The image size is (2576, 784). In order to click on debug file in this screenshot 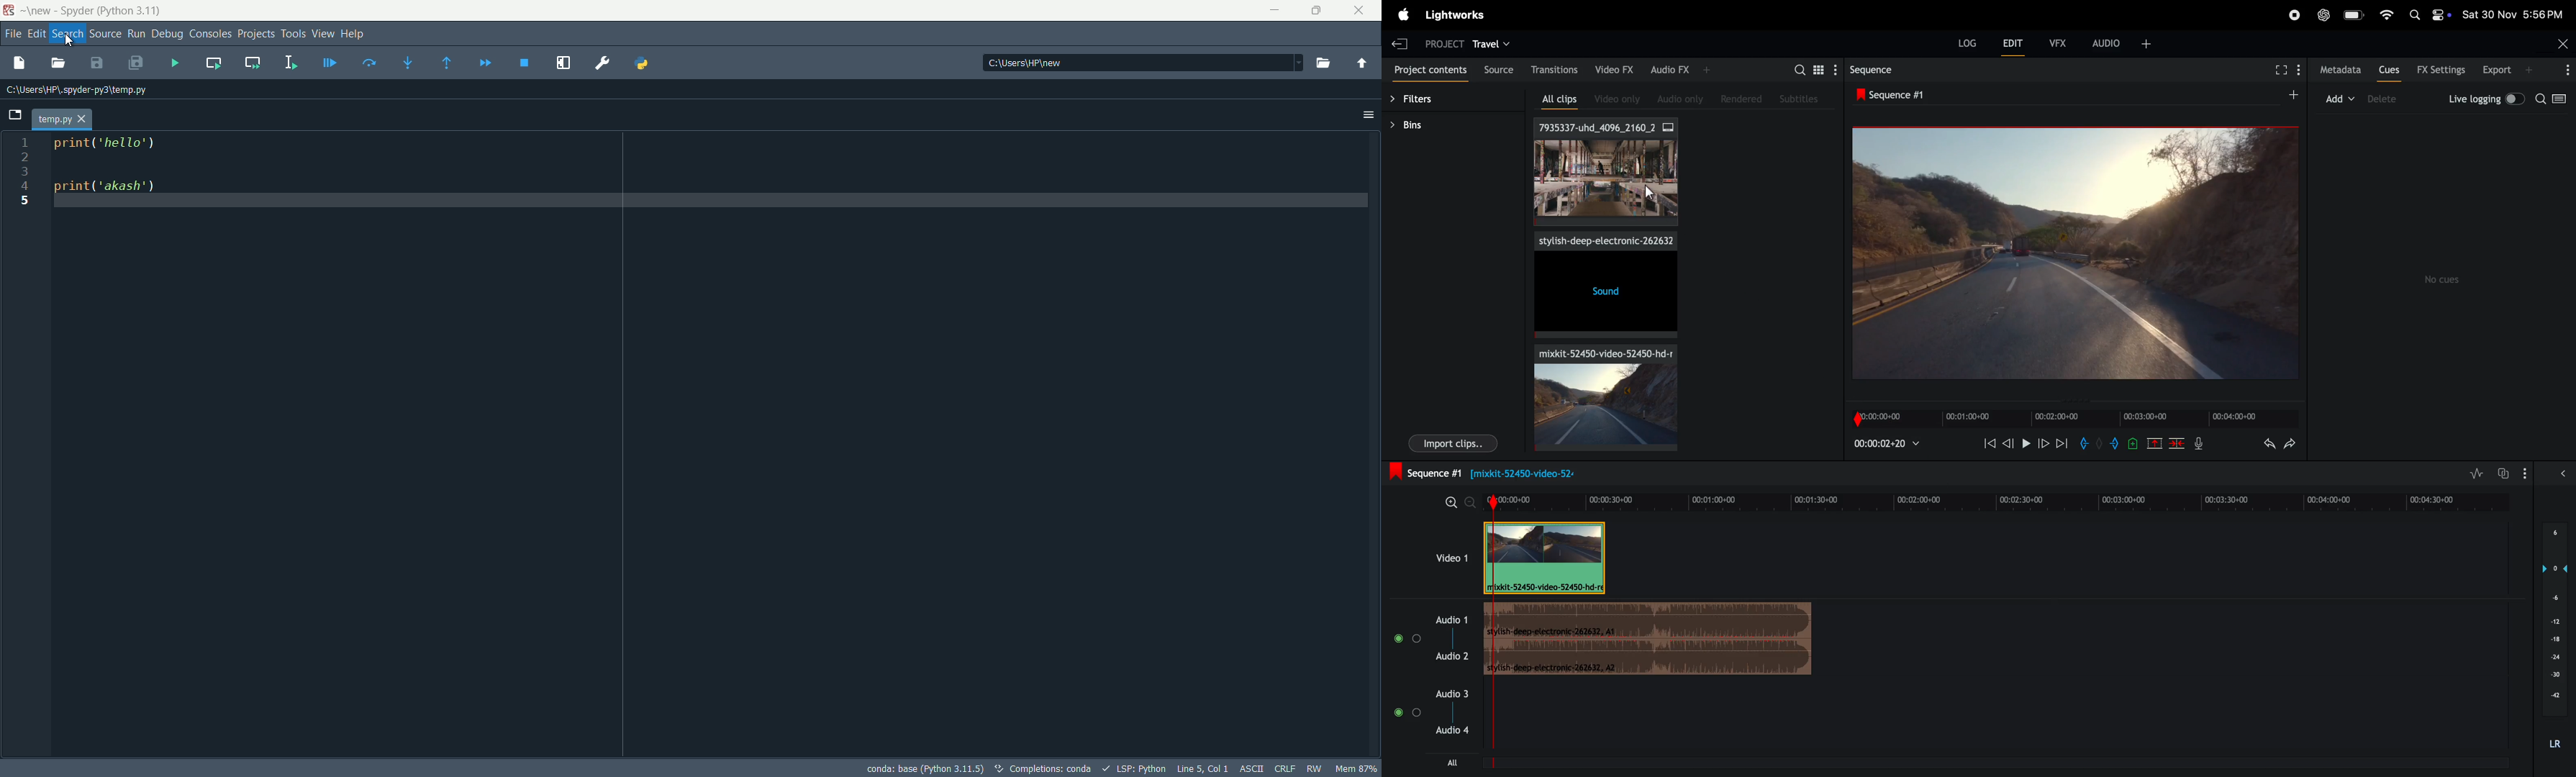, I will do `click(175, 63)`.